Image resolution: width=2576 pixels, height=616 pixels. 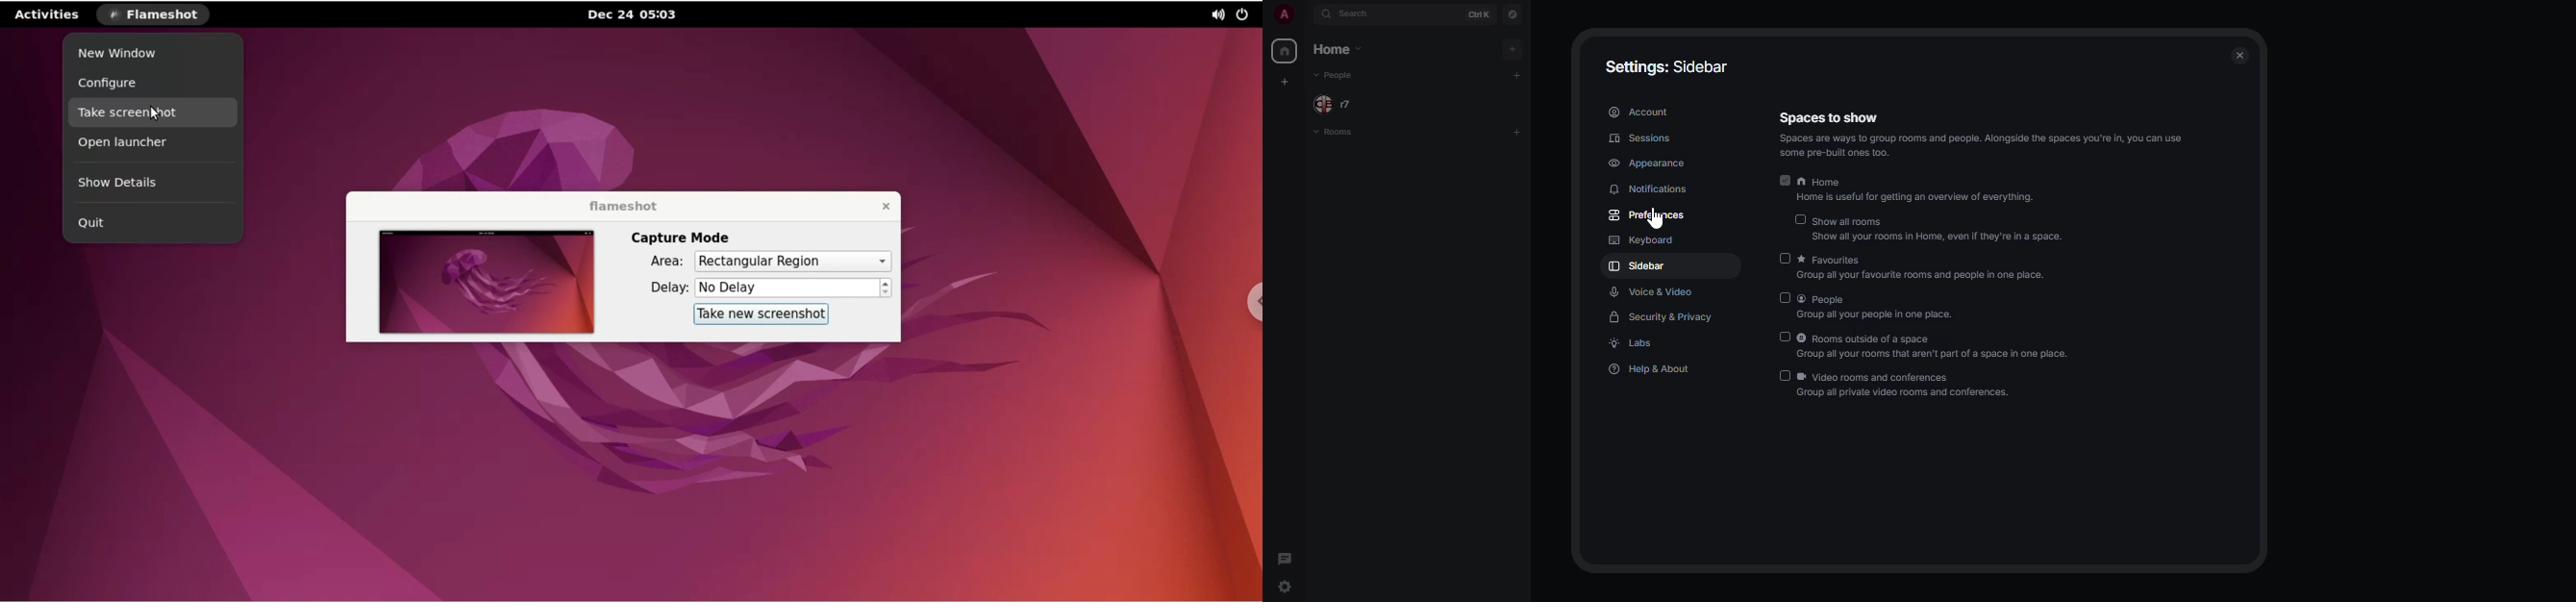 I want to click on video rooms and conferences, so click(x=1907, y=387).